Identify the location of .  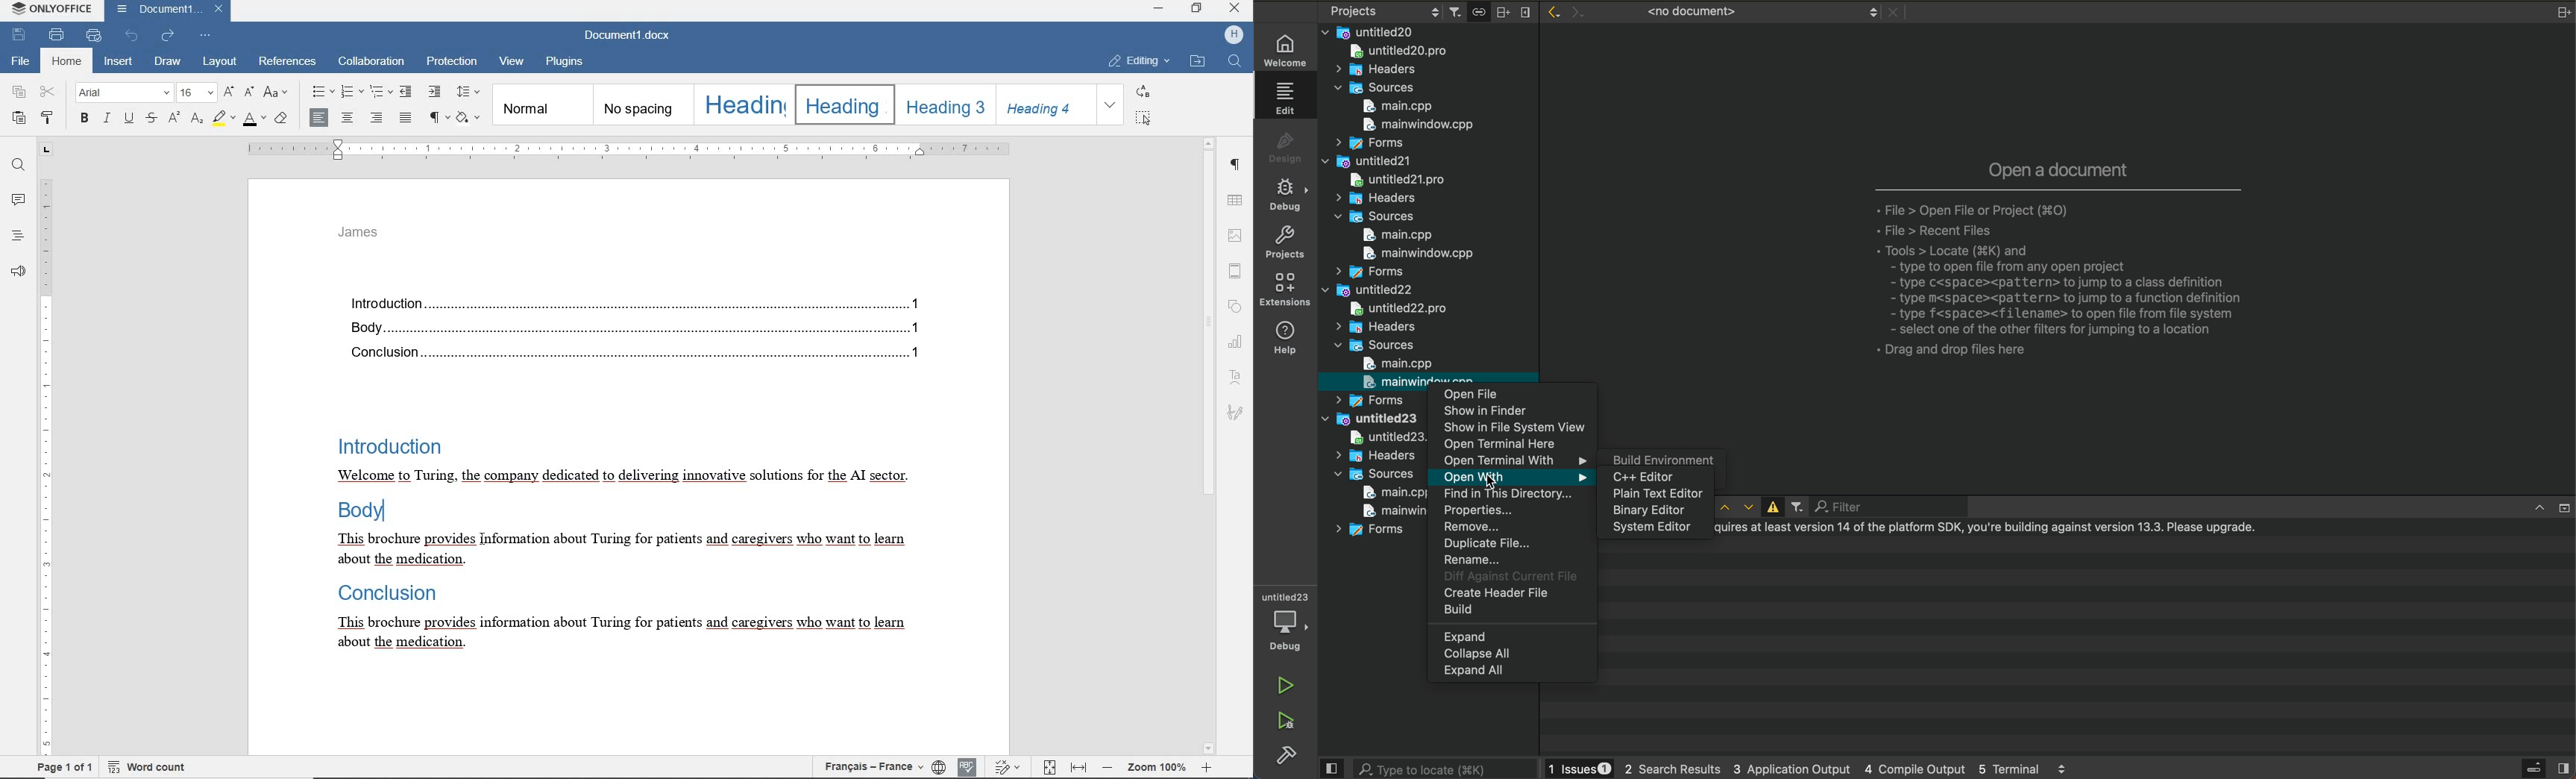
(1770, 506).